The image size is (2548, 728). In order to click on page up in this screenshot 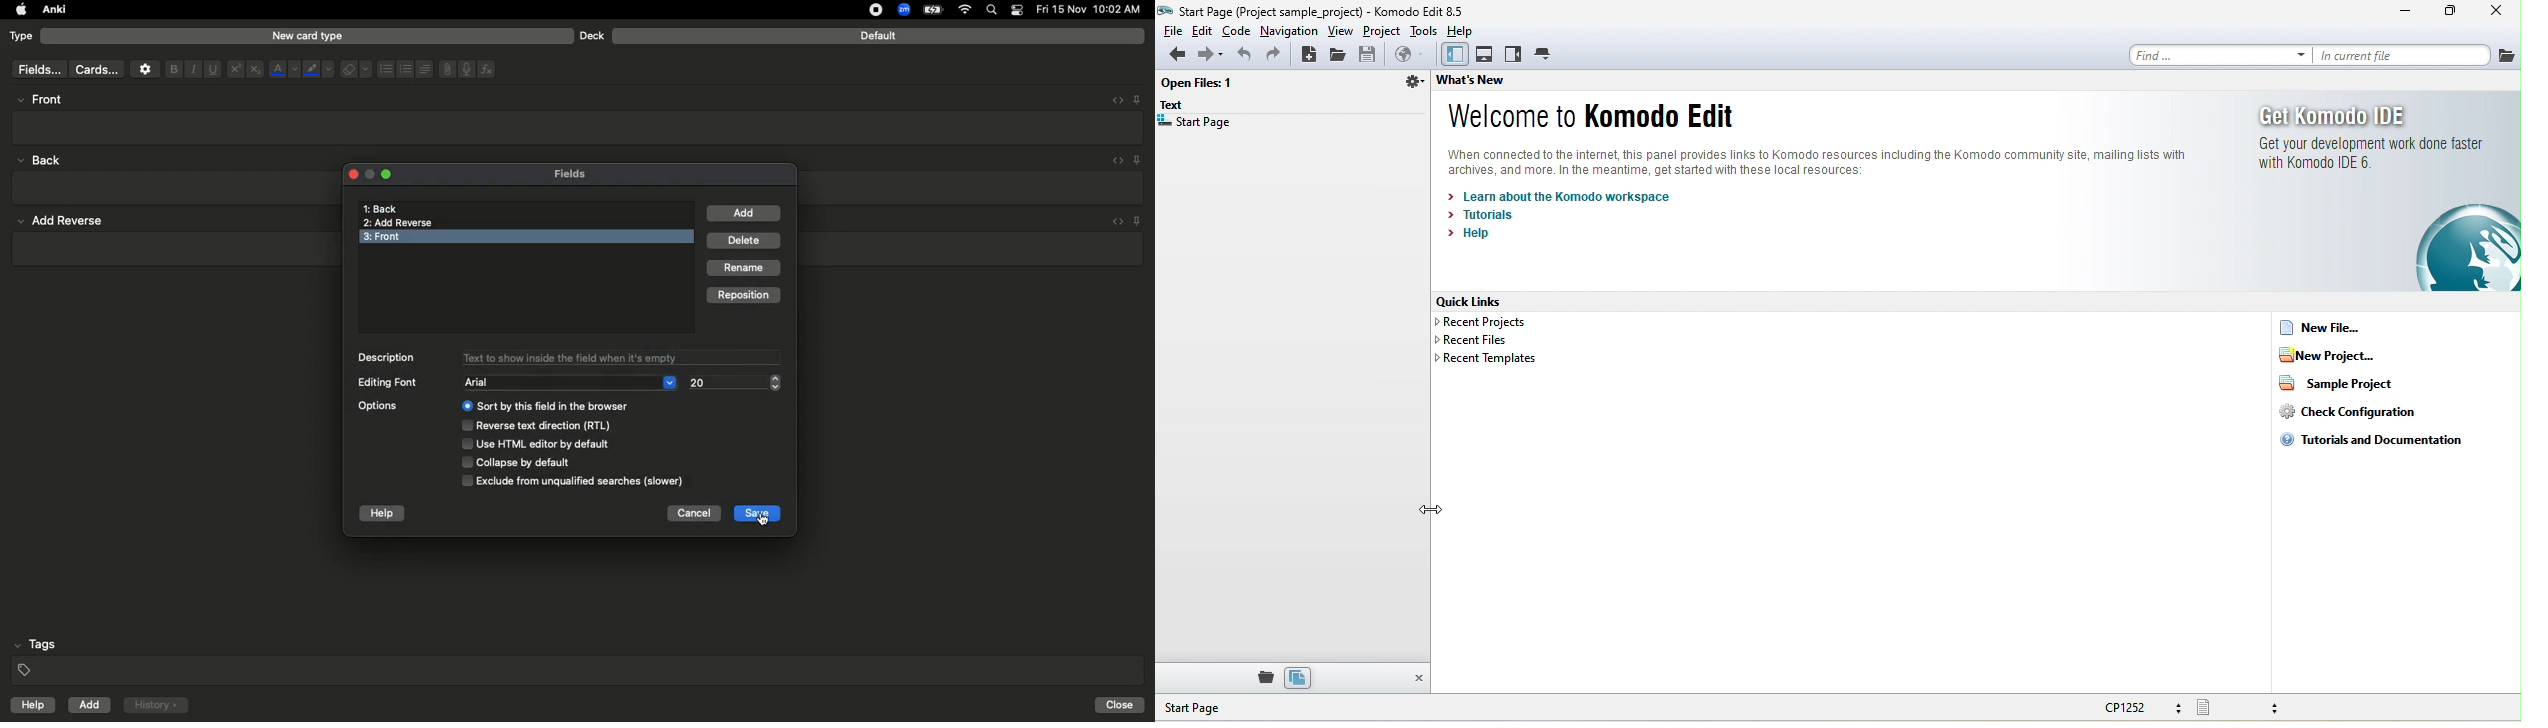, I will do `click(777, 376)`.